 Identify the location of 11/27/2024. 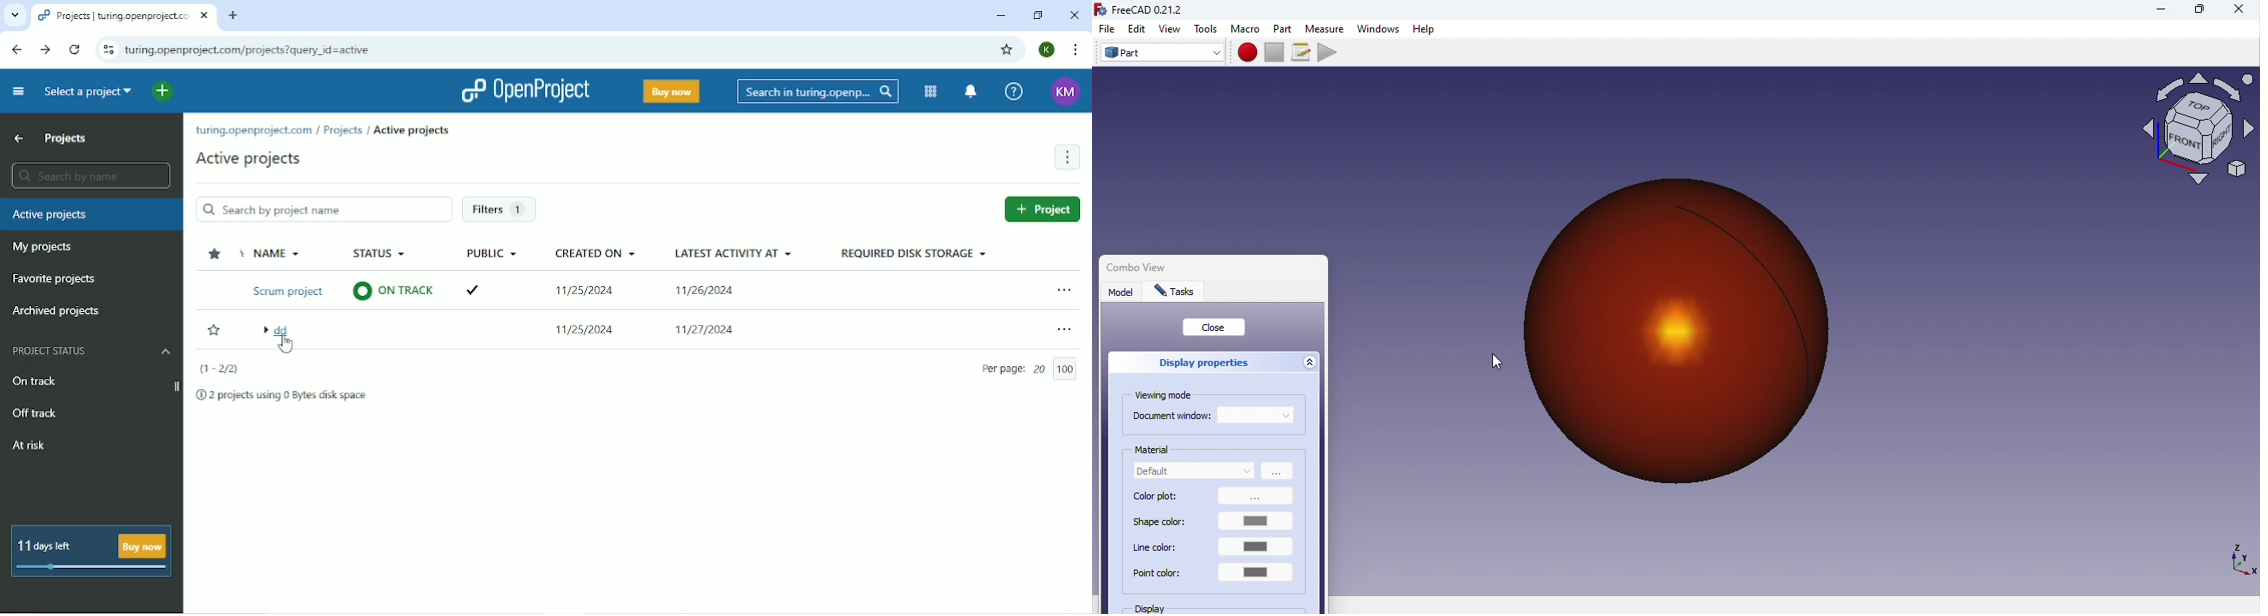
(718, 335).